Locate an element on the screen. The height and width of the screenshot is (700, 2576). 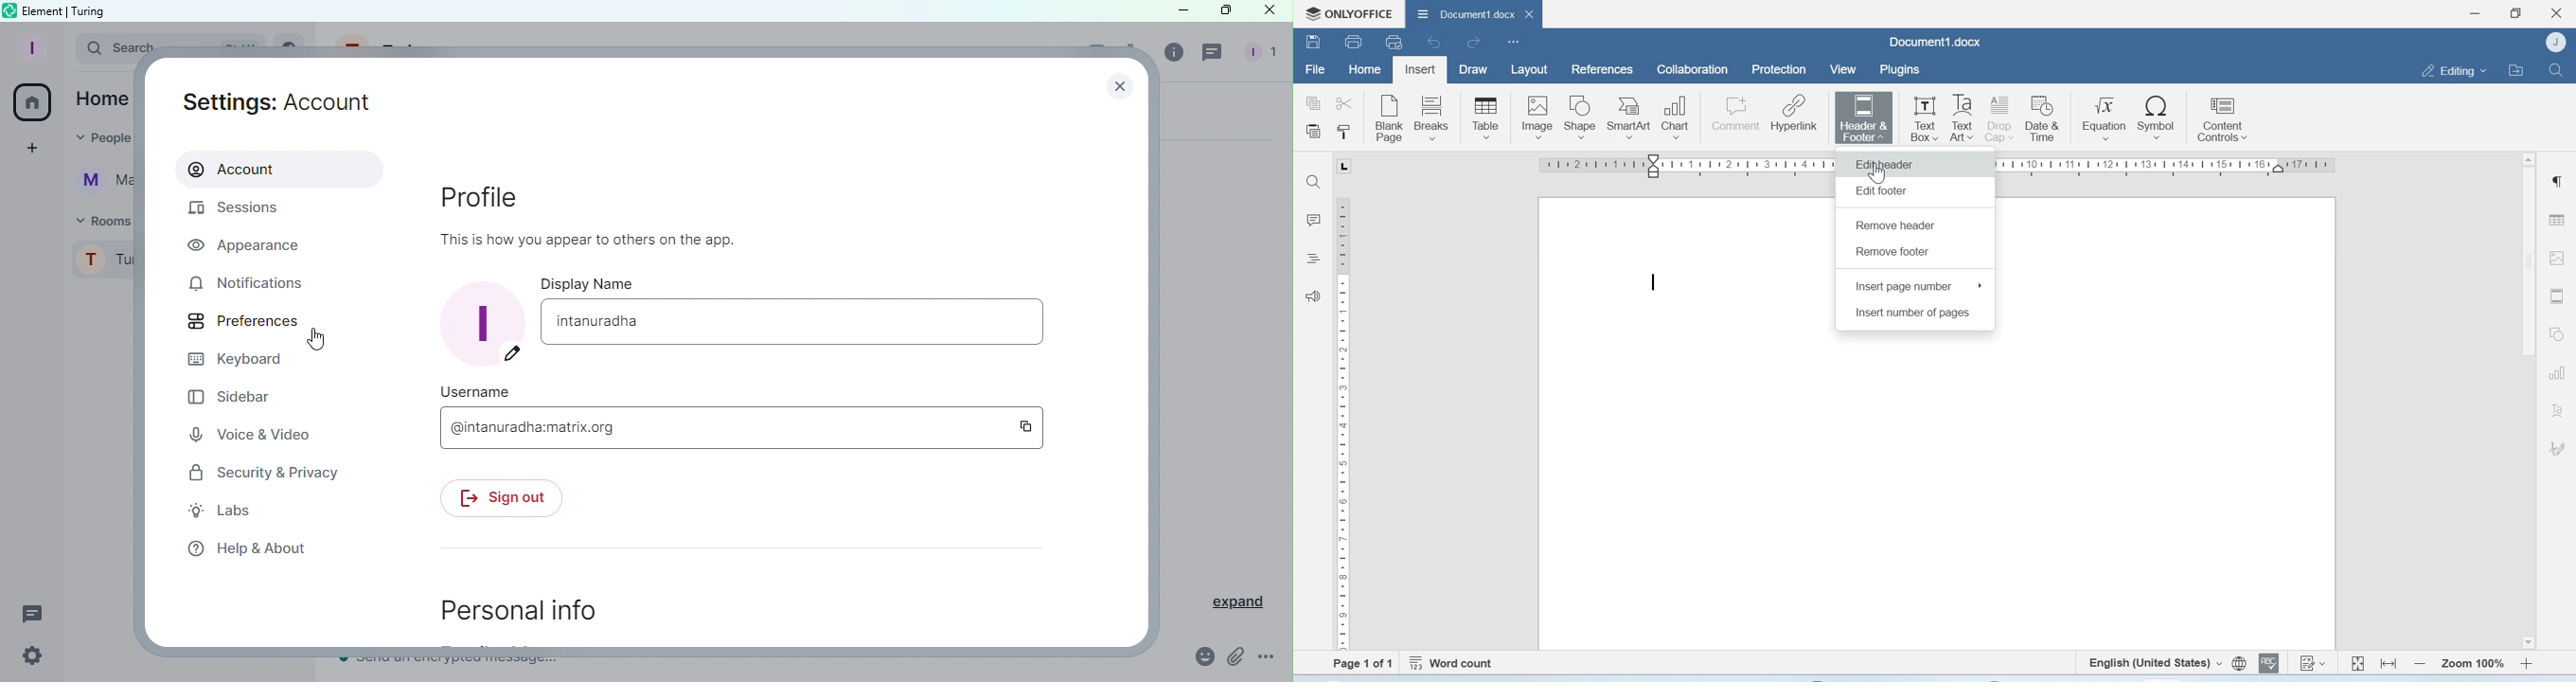
turing is located at coordinates (91, 10).